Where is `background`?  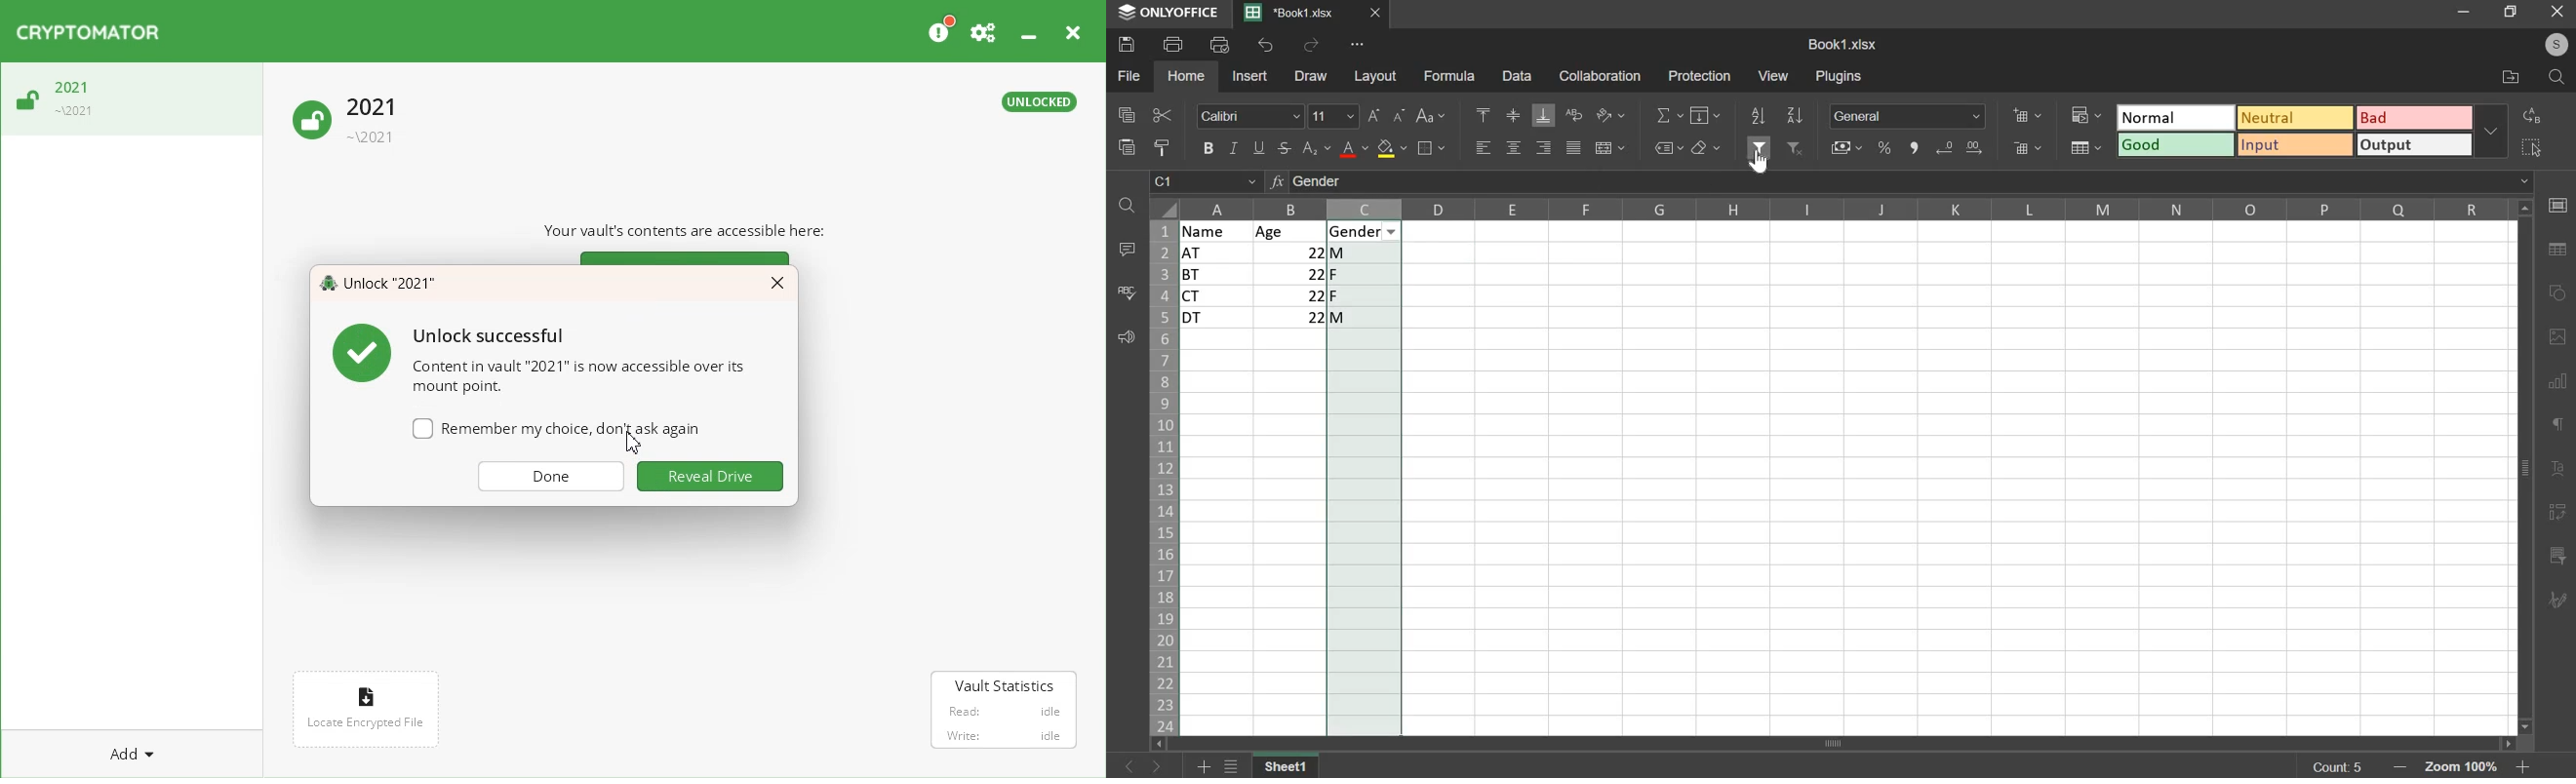 background is located at coordinates (1391, 148).